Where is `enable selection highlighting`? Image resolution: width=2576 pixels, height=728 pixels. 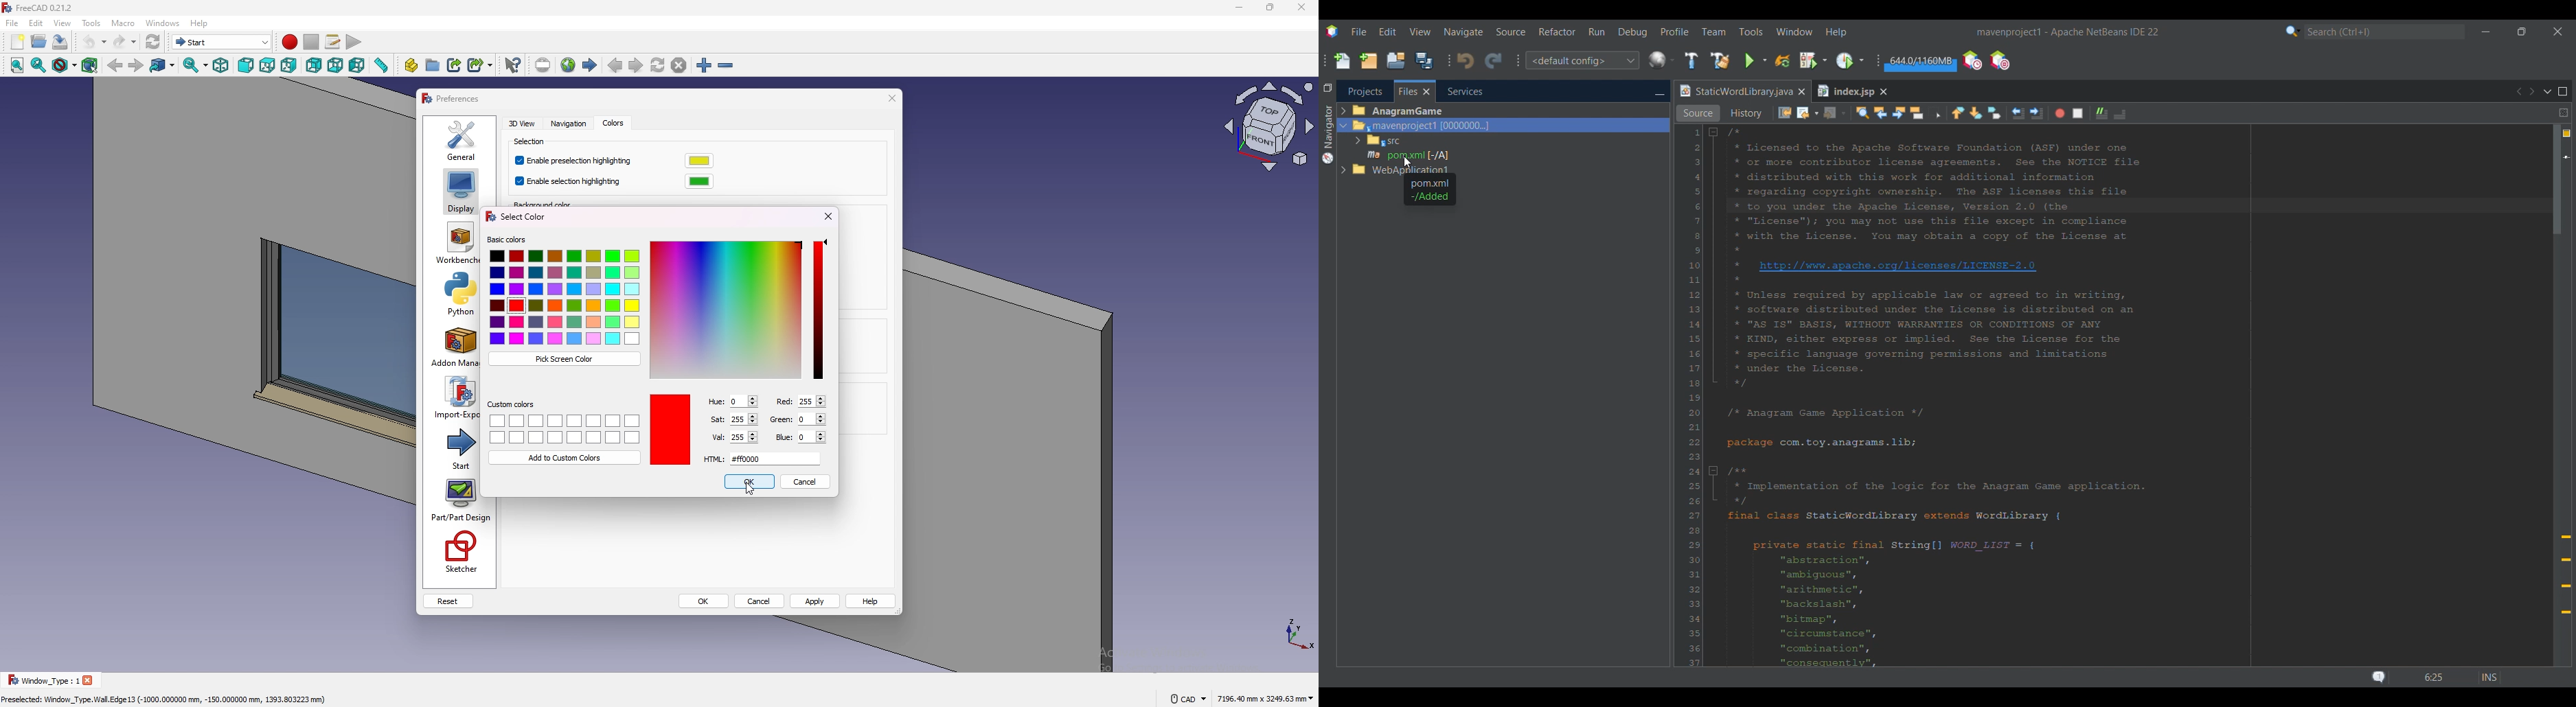
enable selection highlighting is located at coordinates (570, 182).